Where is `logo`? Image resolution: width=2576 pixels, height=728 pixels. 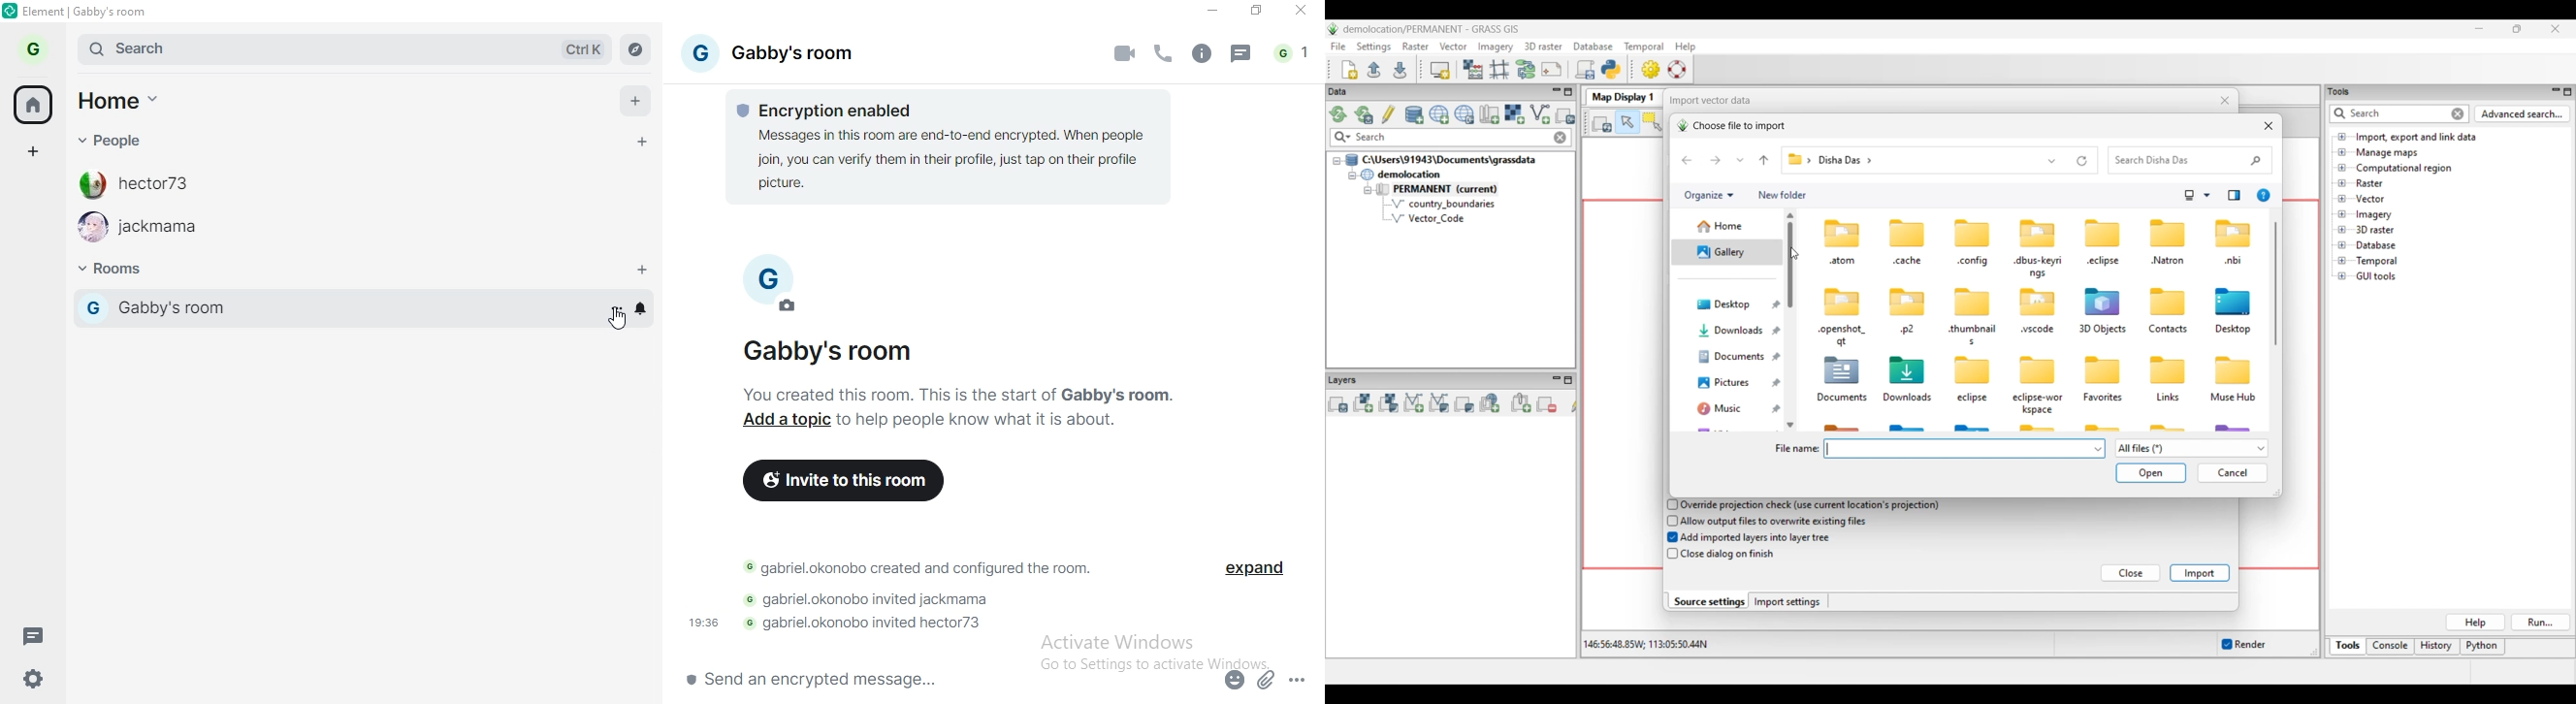
logo is located at coordinates (11, 12).